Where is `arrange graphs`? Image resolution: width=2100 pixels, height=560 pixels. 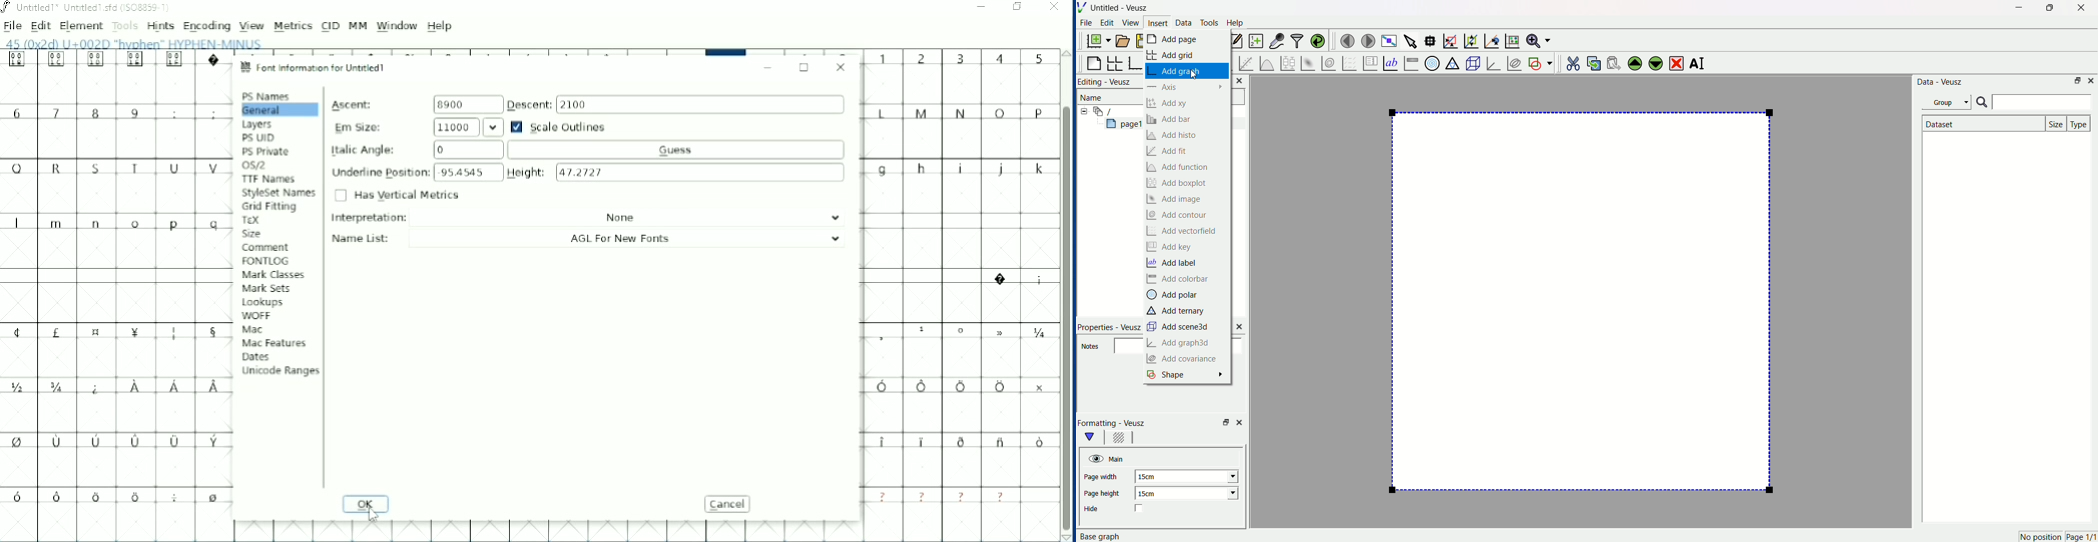
arrange graphs is located at coordinates (1116, 62).